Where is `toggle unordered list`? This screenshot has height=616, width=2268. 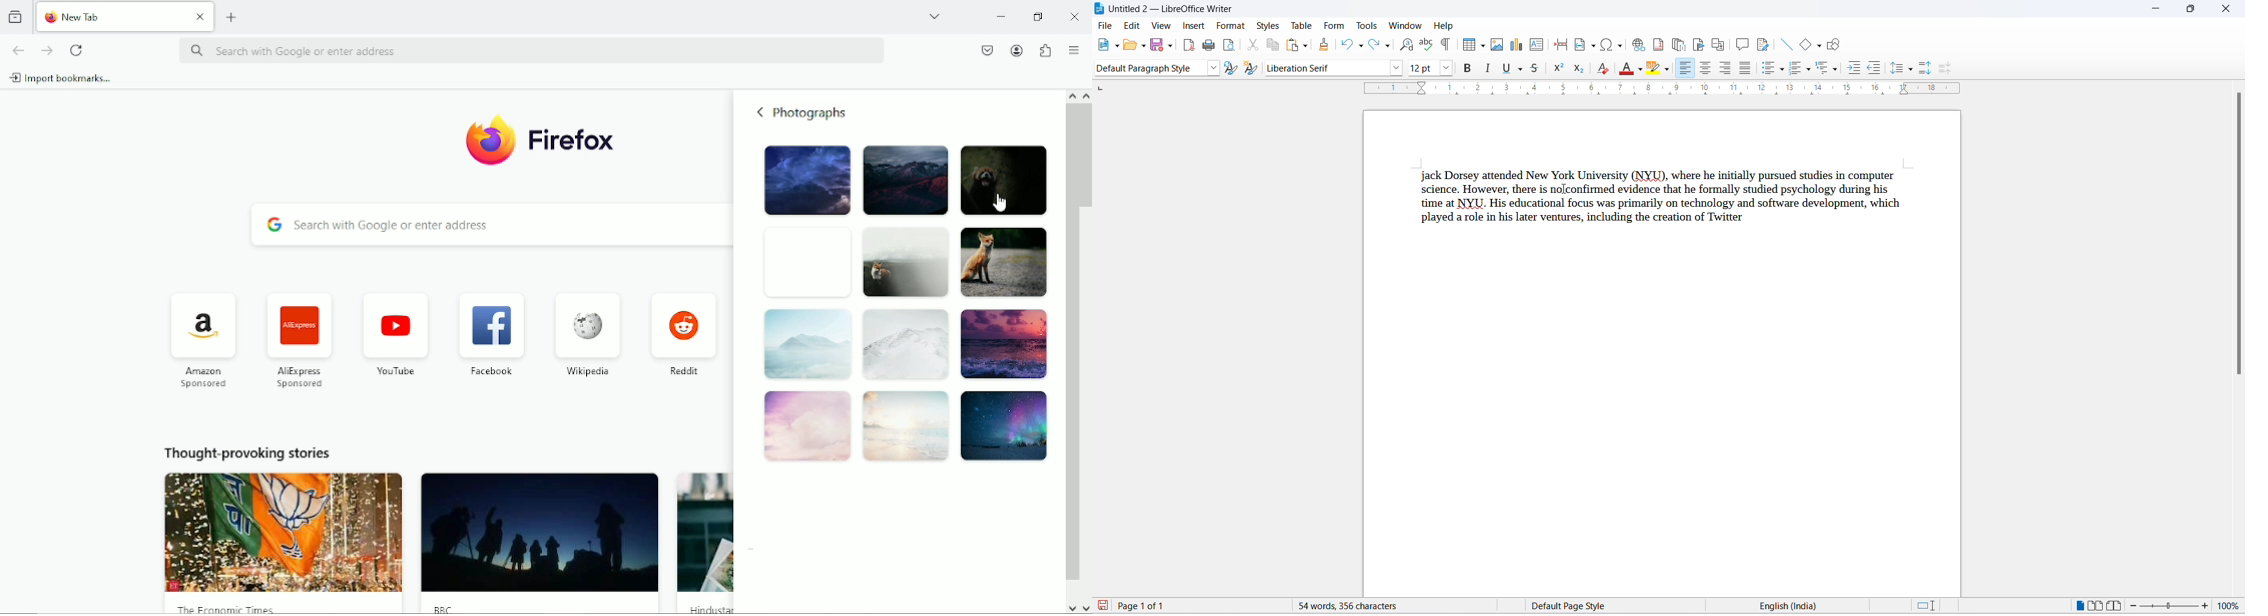
toggle unordered list is located at coordinates (1767, 69).